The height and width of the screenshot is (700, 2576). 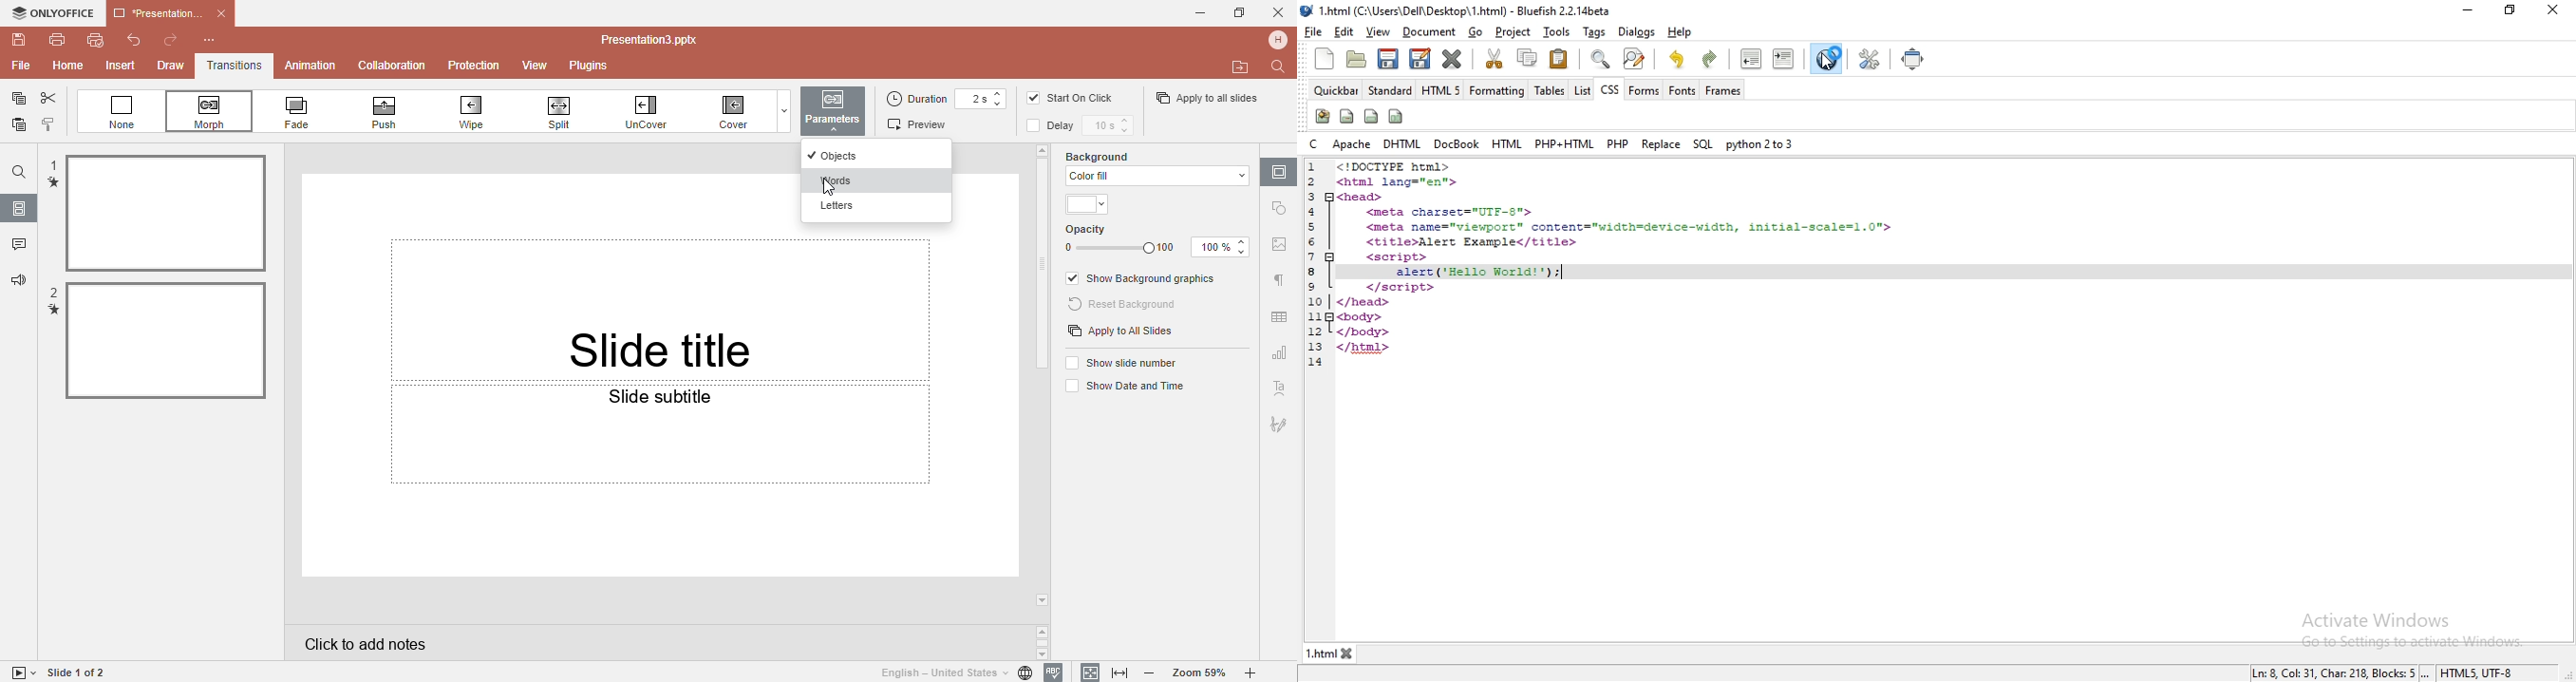 I want to click on edit, so click(x=1422, y=59).